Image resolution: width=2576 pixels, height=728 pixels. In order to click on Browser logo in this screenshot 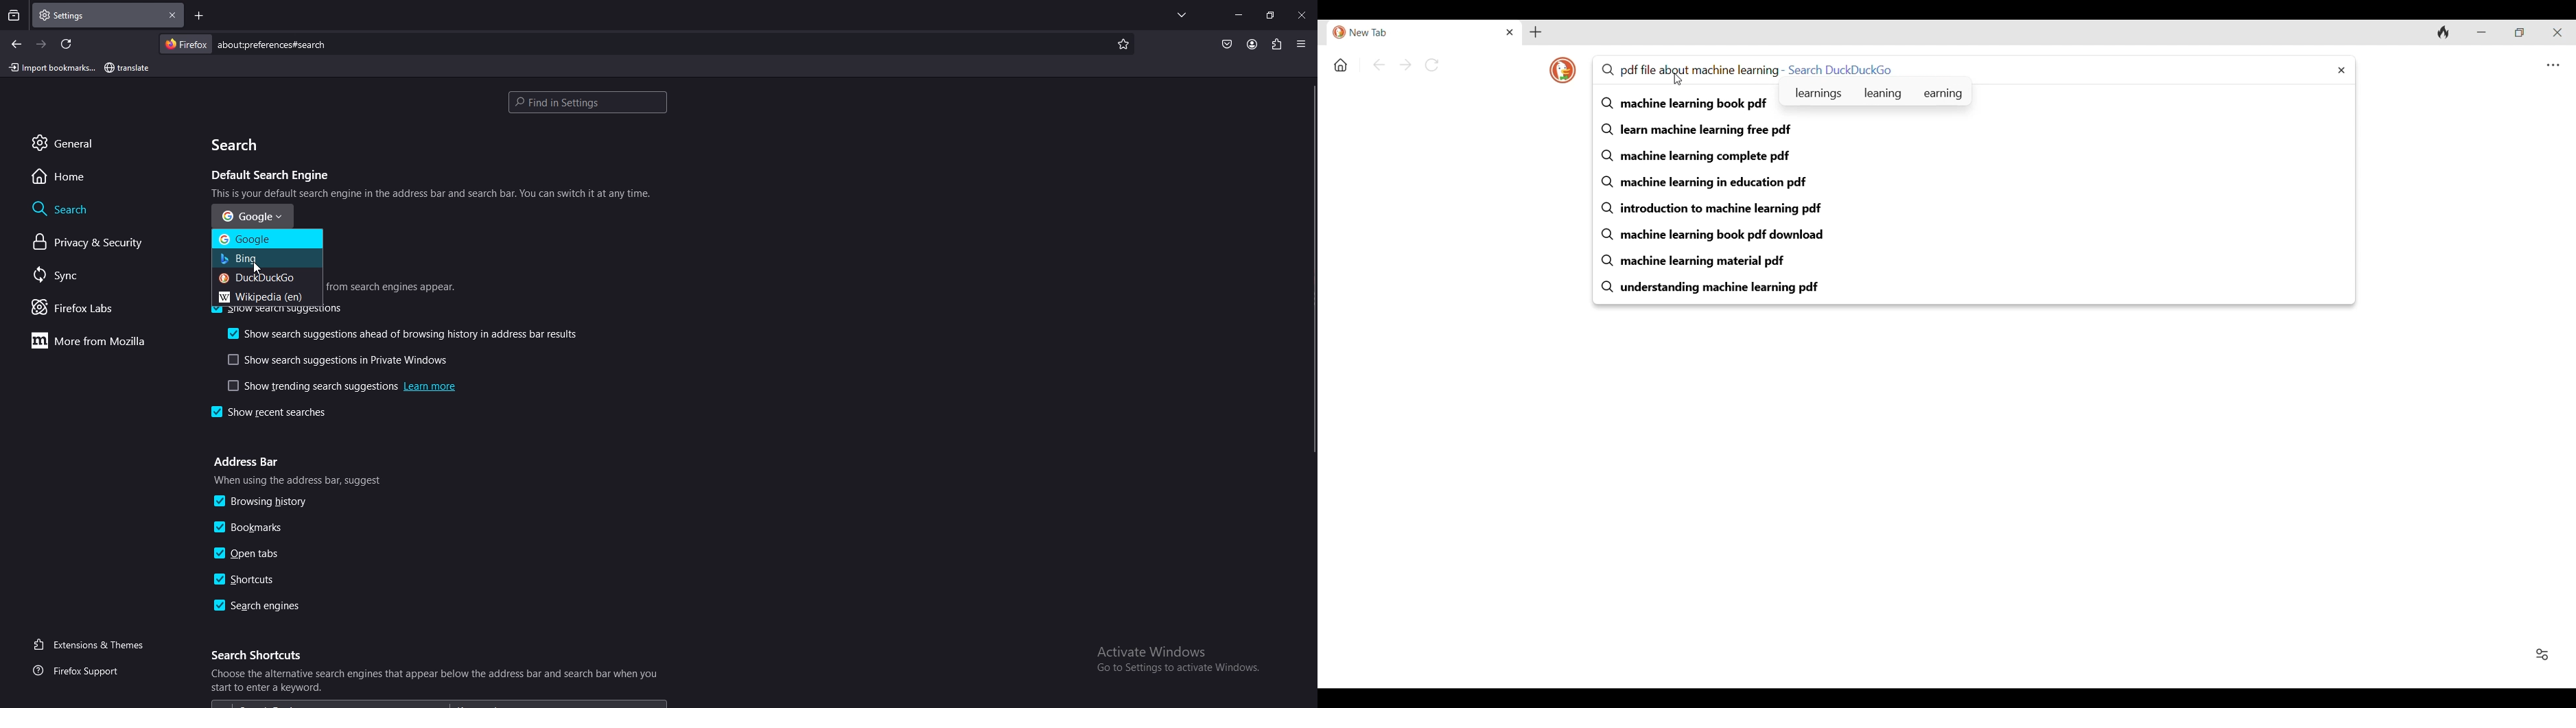, I will do `click(1563, 70)`.